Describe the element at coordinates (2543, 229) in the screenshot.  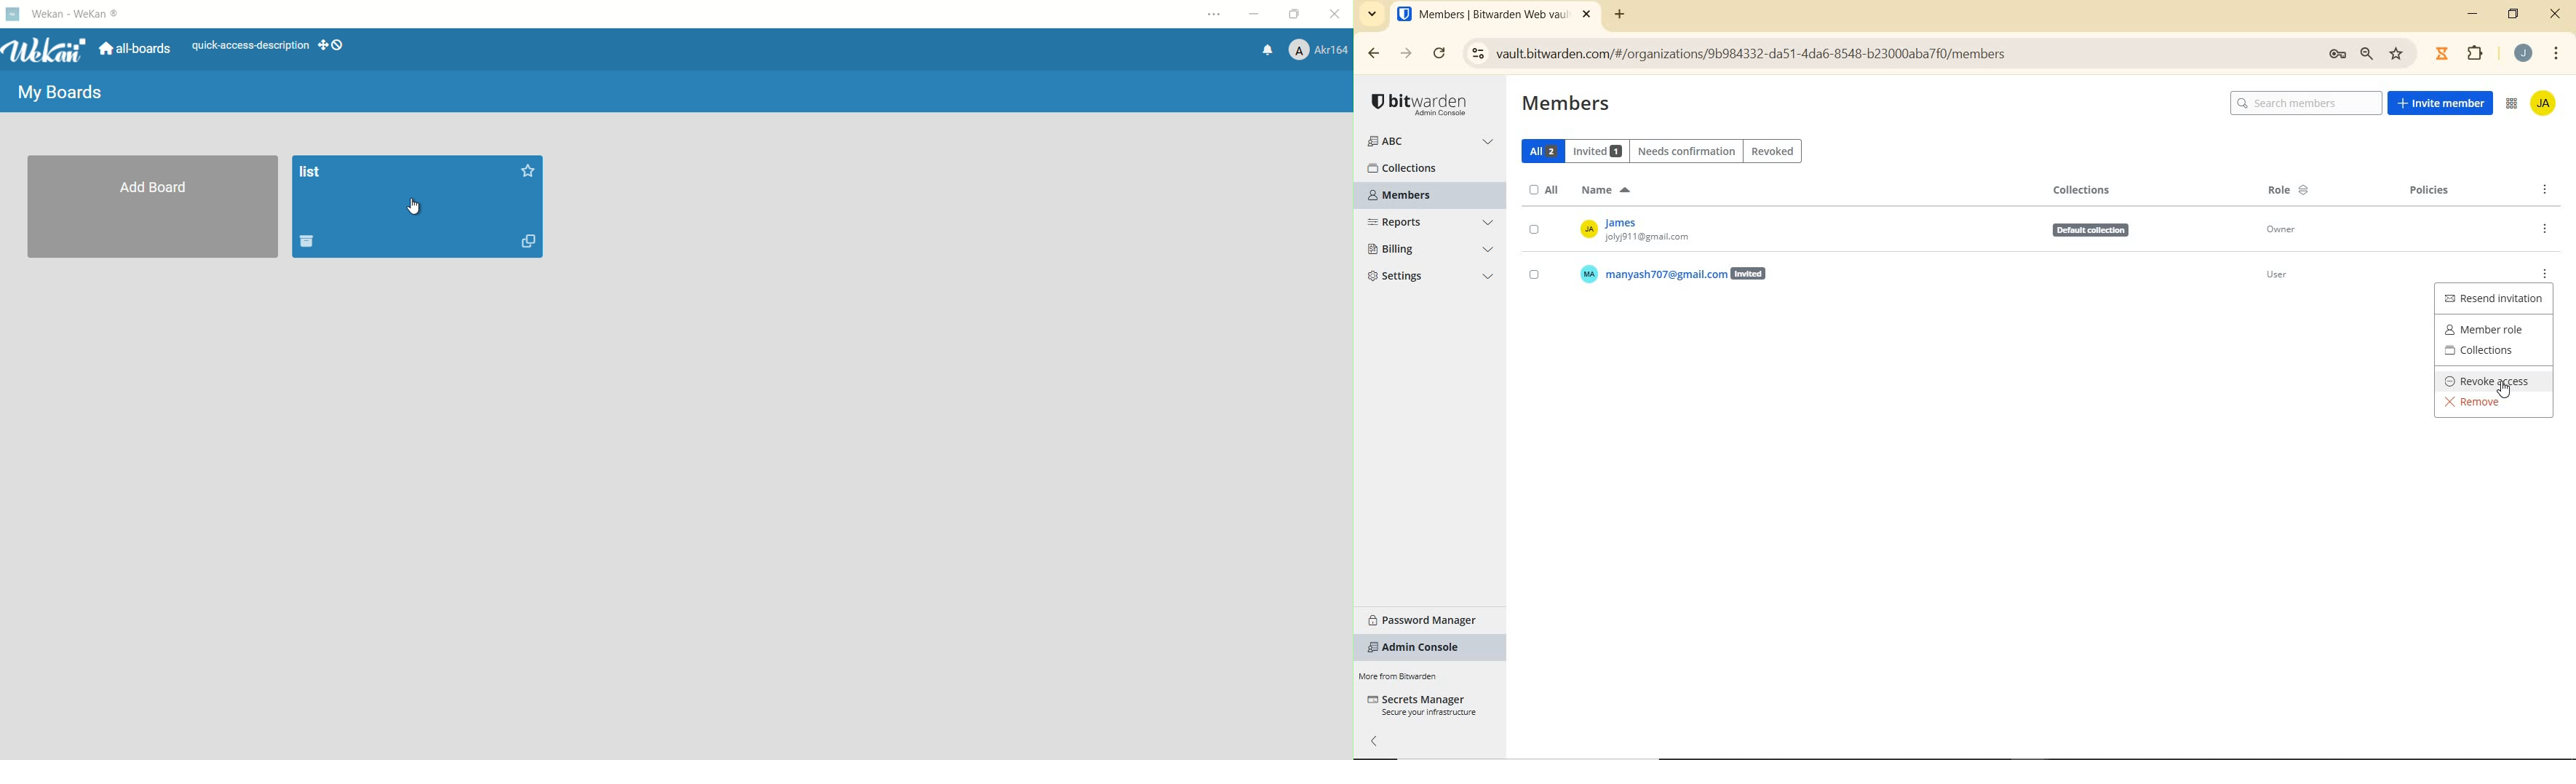
I see `OPTIONS` at that location.